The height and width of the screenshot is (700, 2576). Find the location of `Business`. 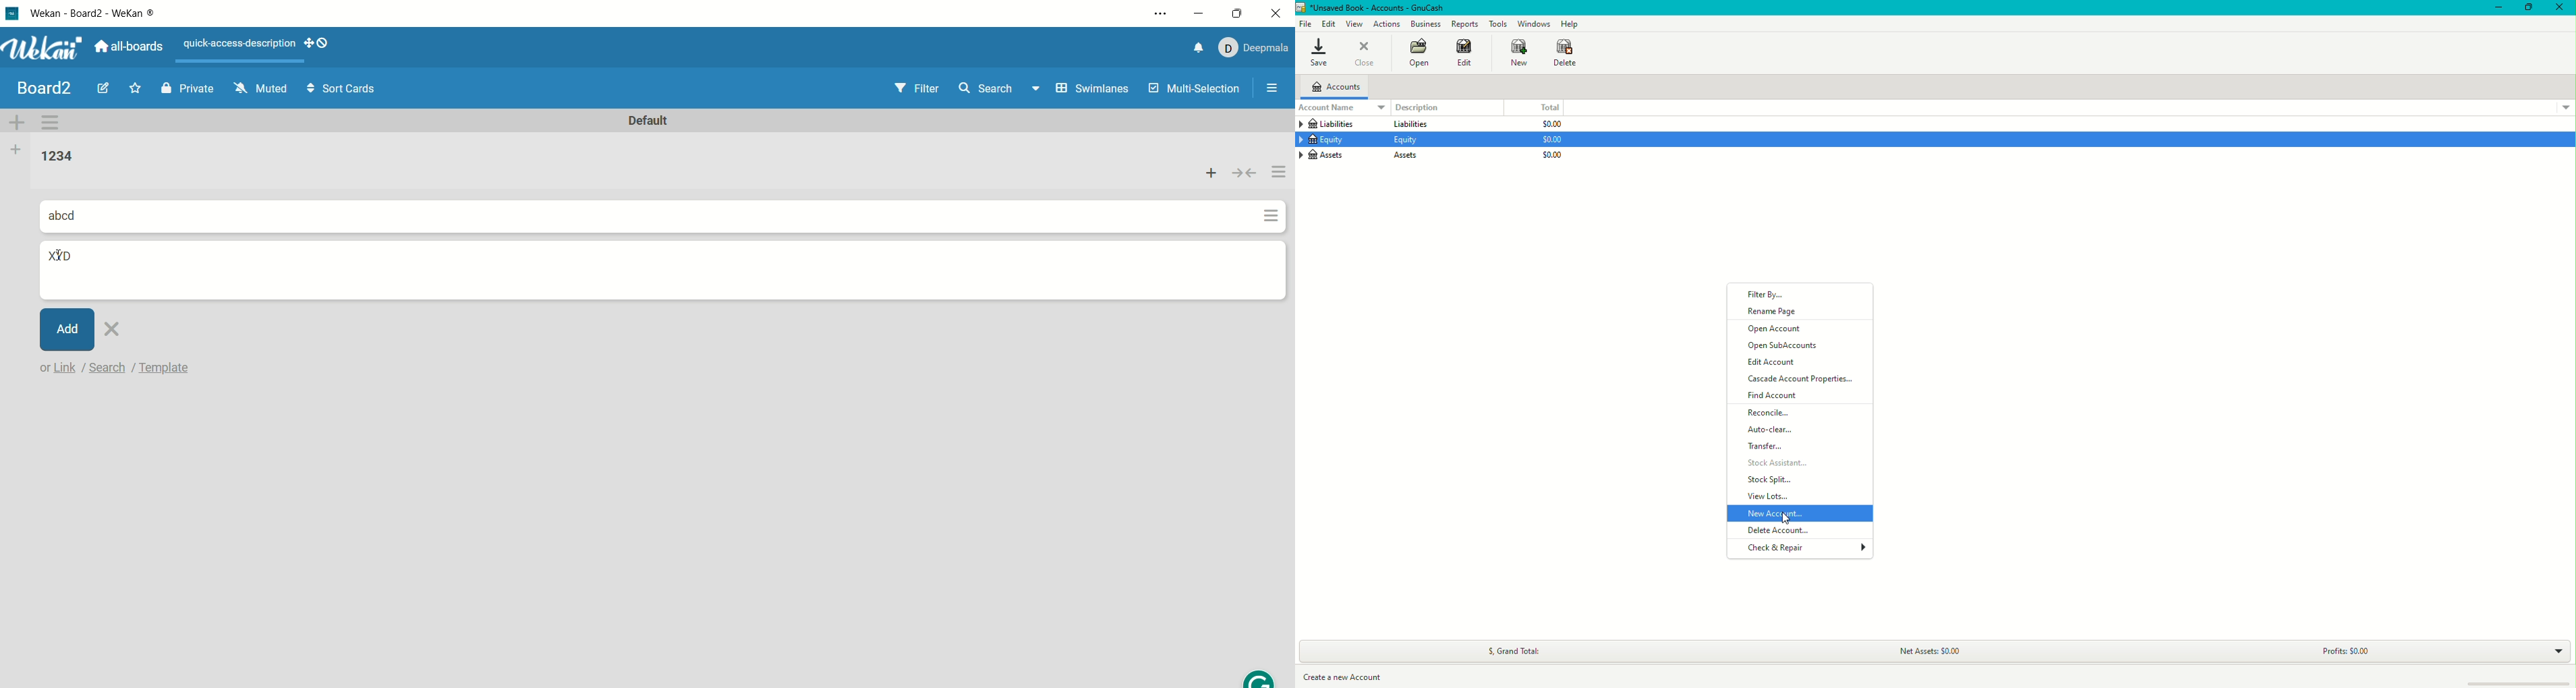

Business is located at coordinates (1424, 22).